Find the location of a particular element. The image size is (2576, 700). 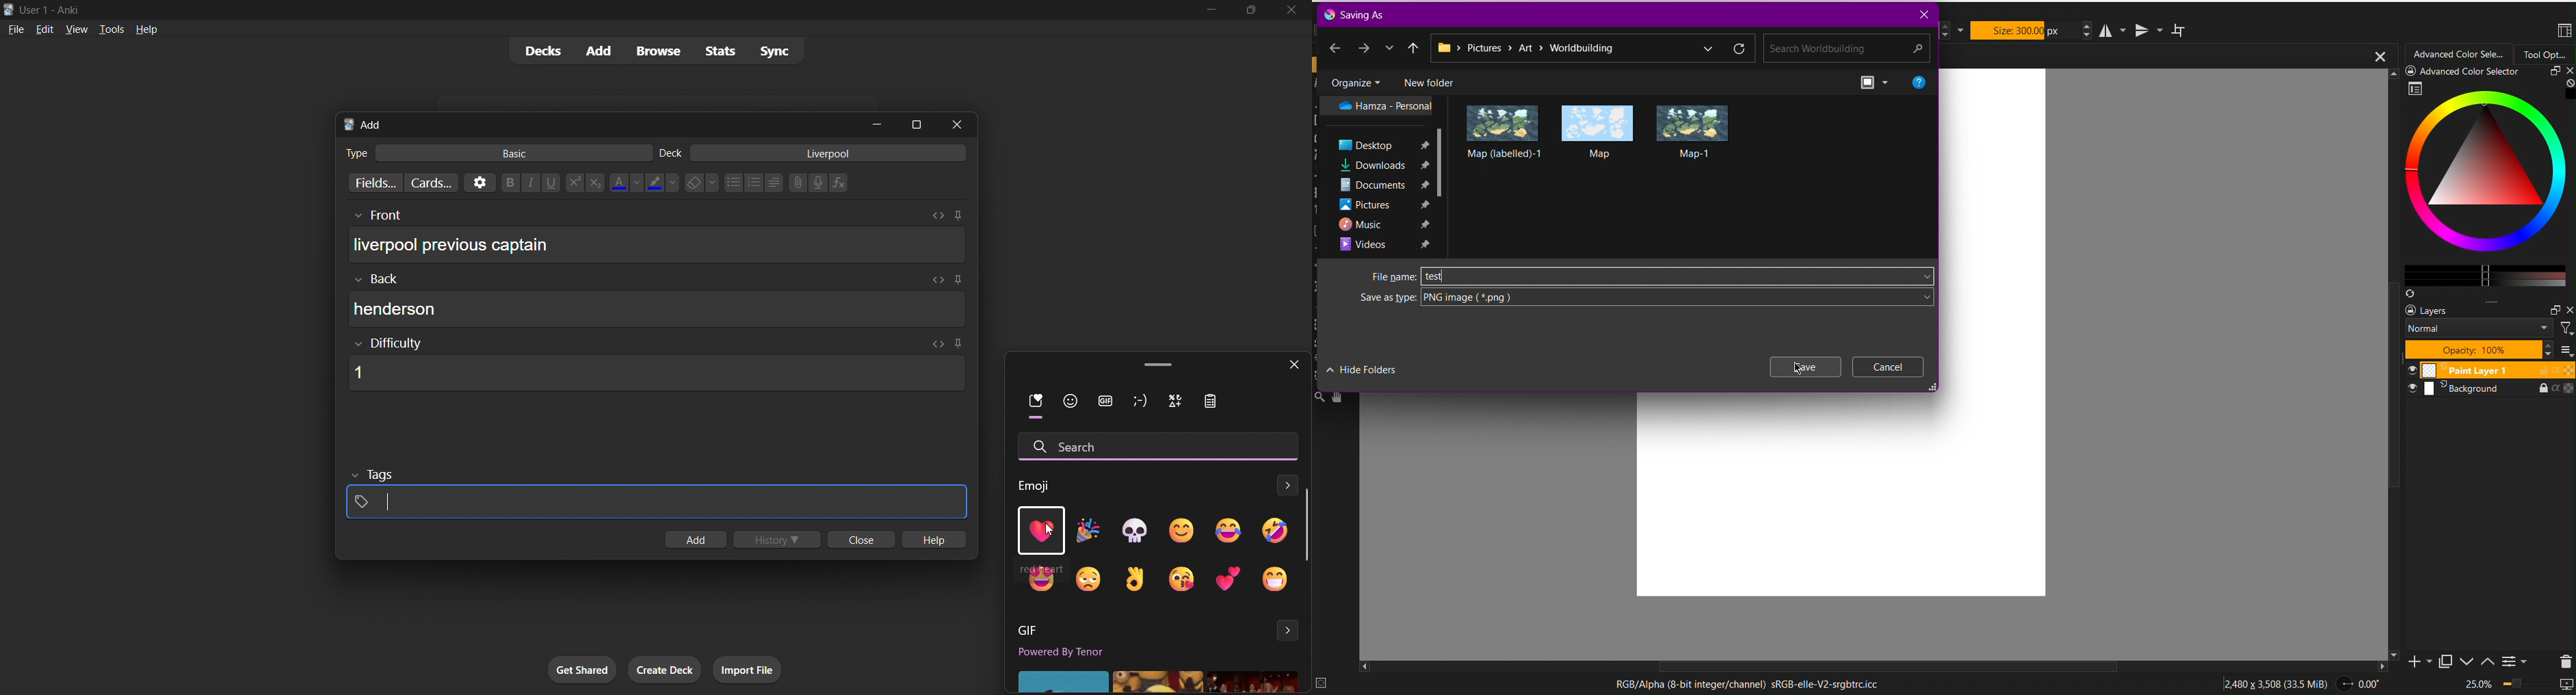

emoji is located at coordinates (1088, 532).